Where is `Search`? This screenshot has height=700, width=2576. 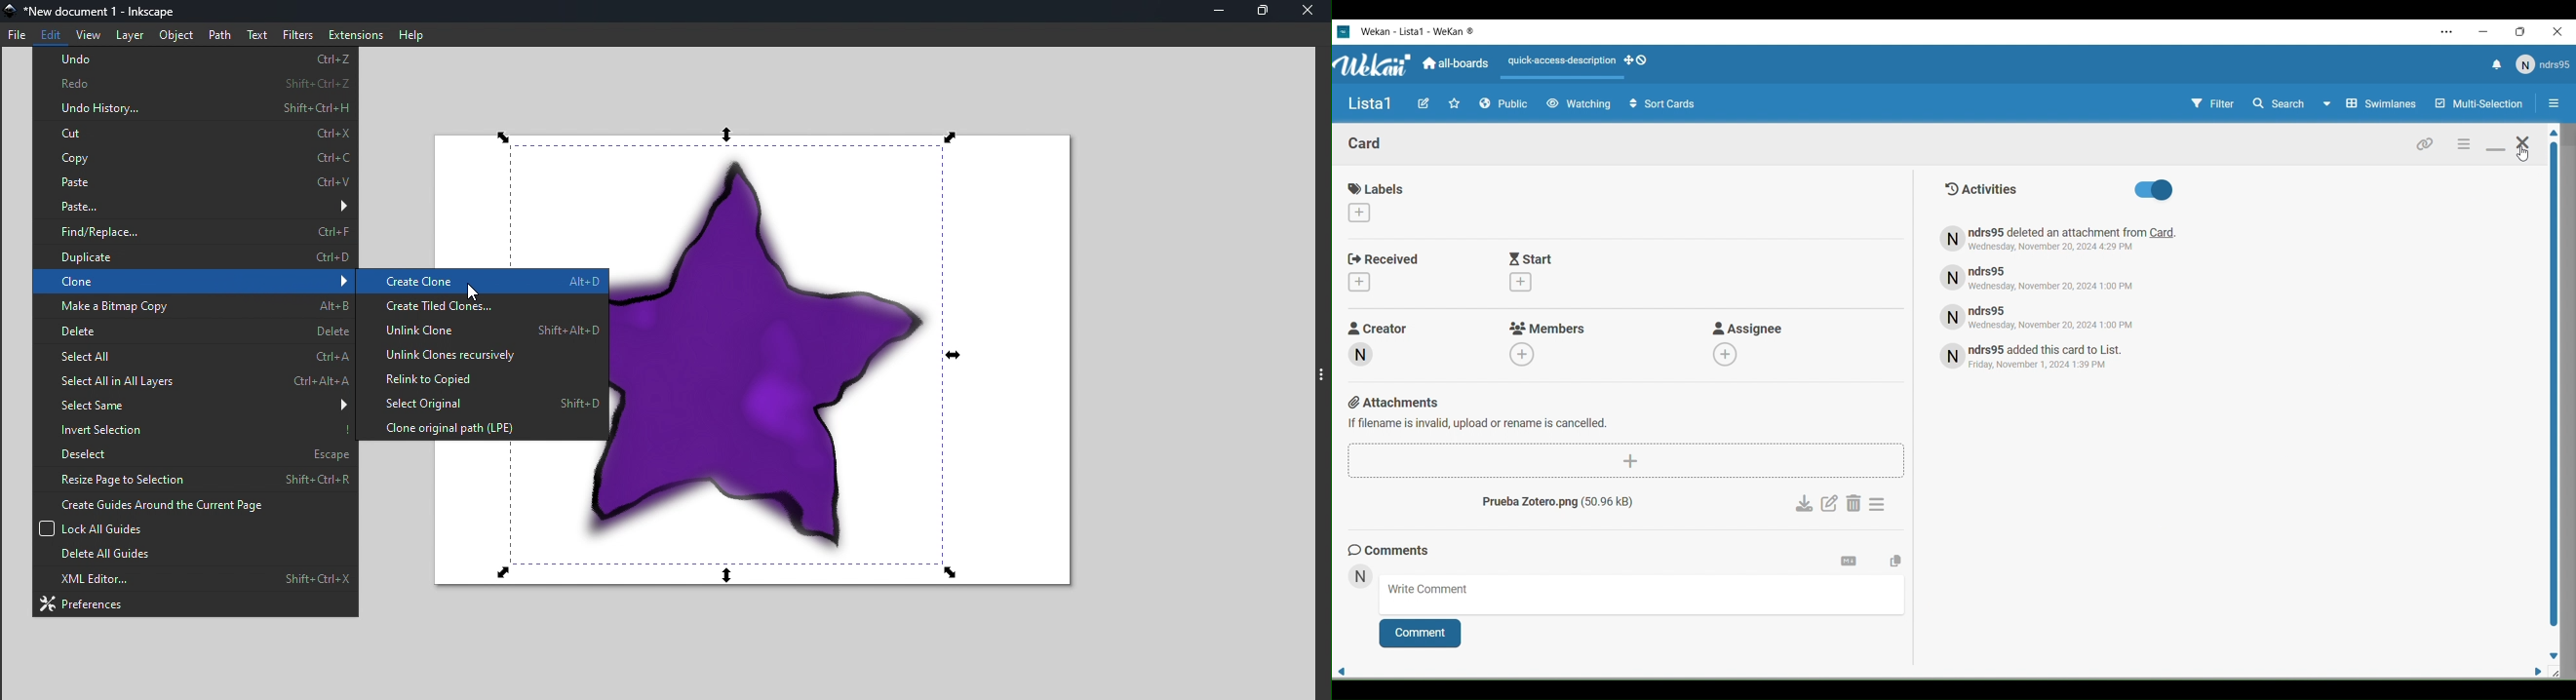
Search is located at coordinates (2291, 104).